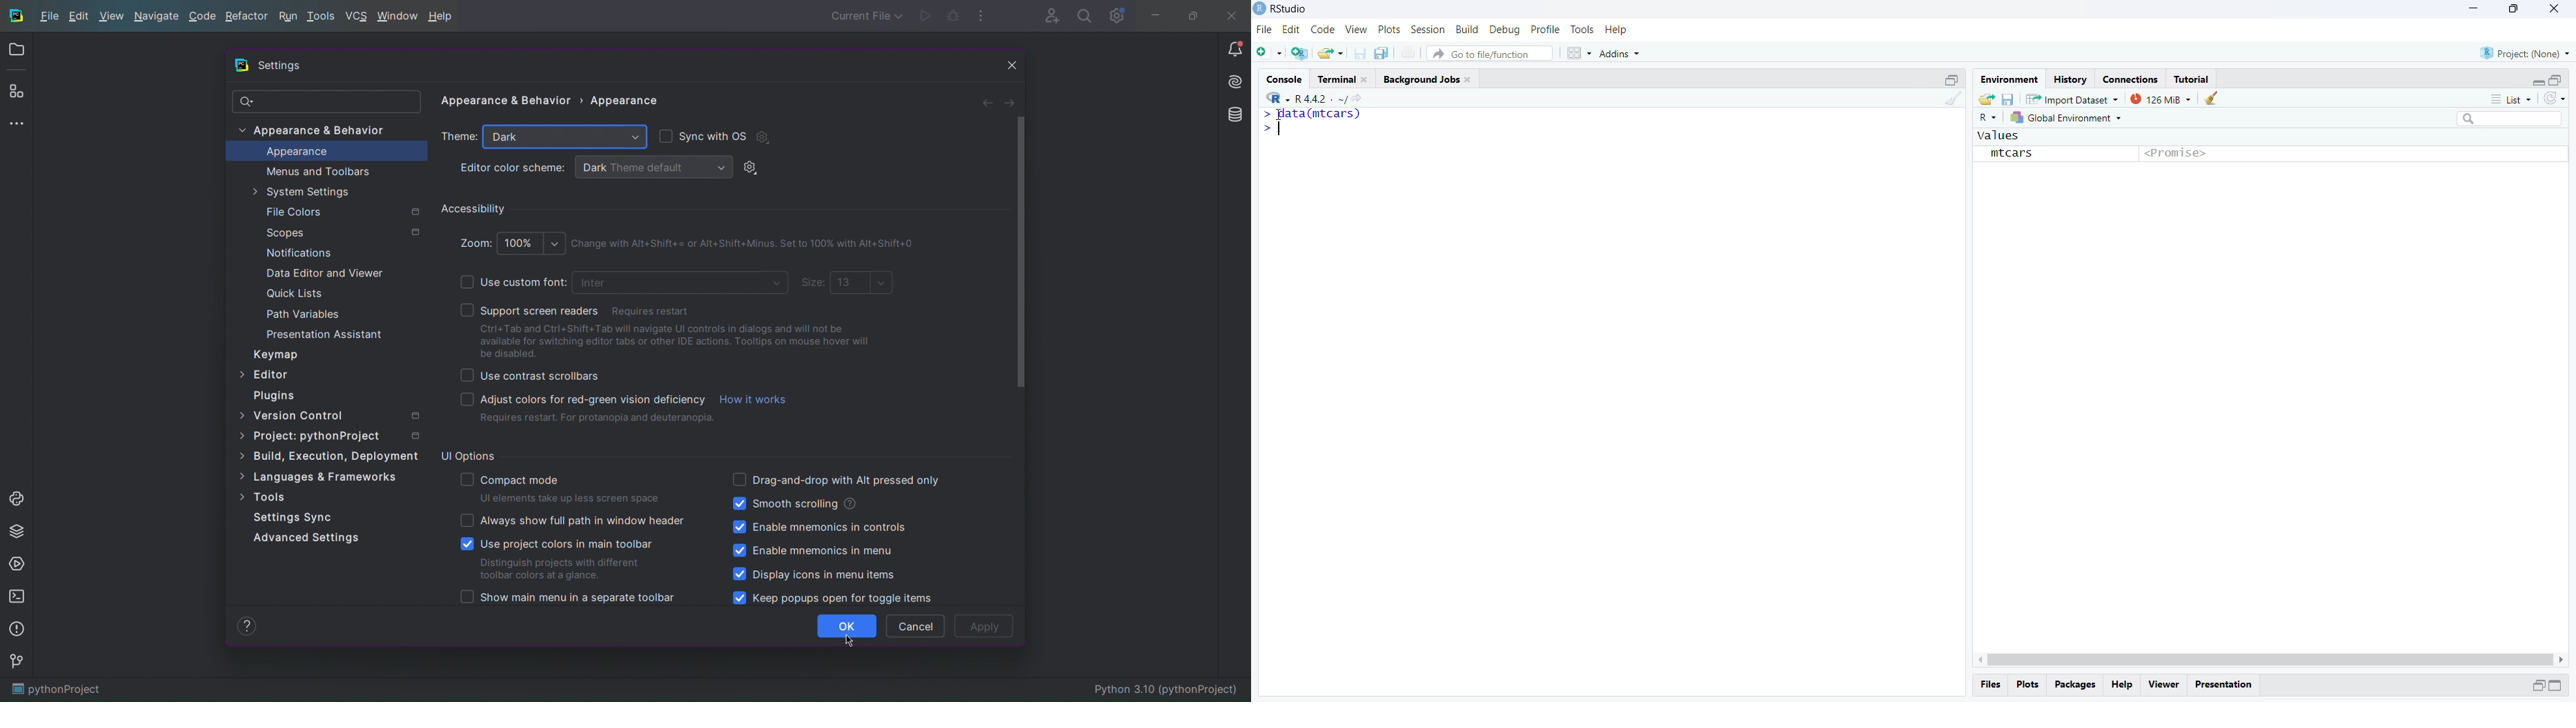 The height and width of the screenshot is (728, 2576). I want to click on Build, so click(1466, 29).